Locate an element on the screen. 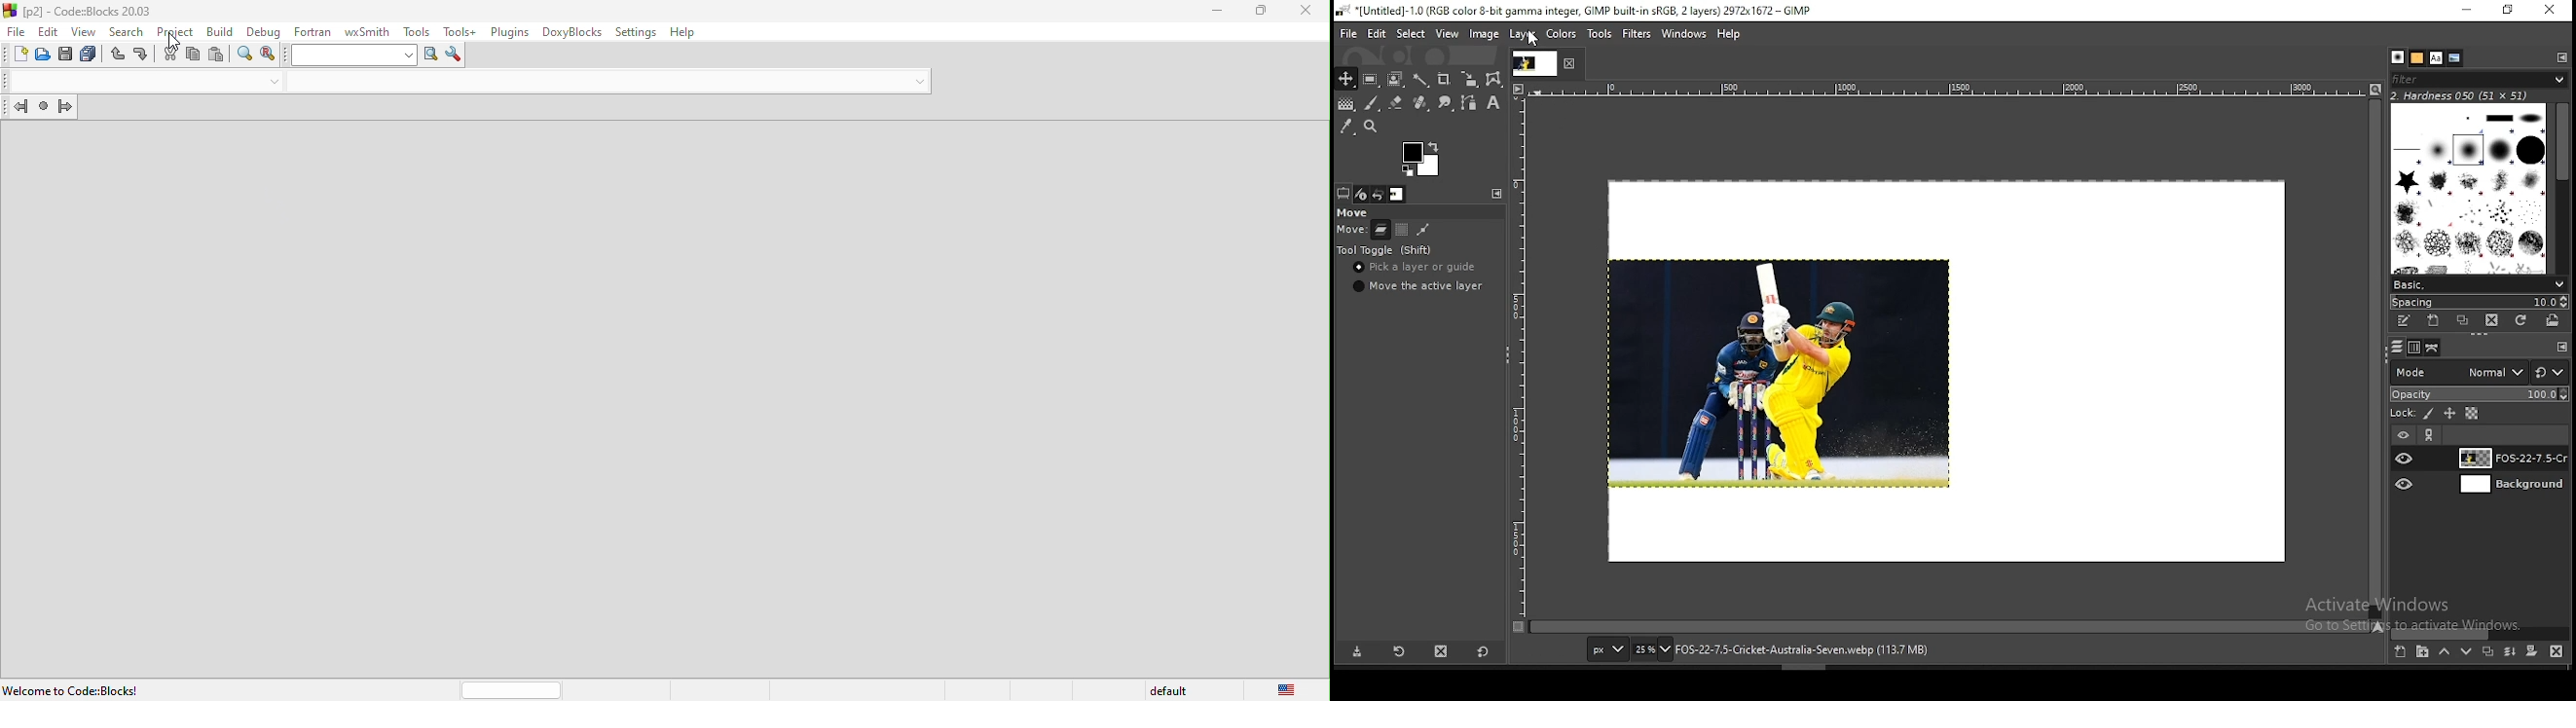  heal tool is located at coordinates (1418, 104).